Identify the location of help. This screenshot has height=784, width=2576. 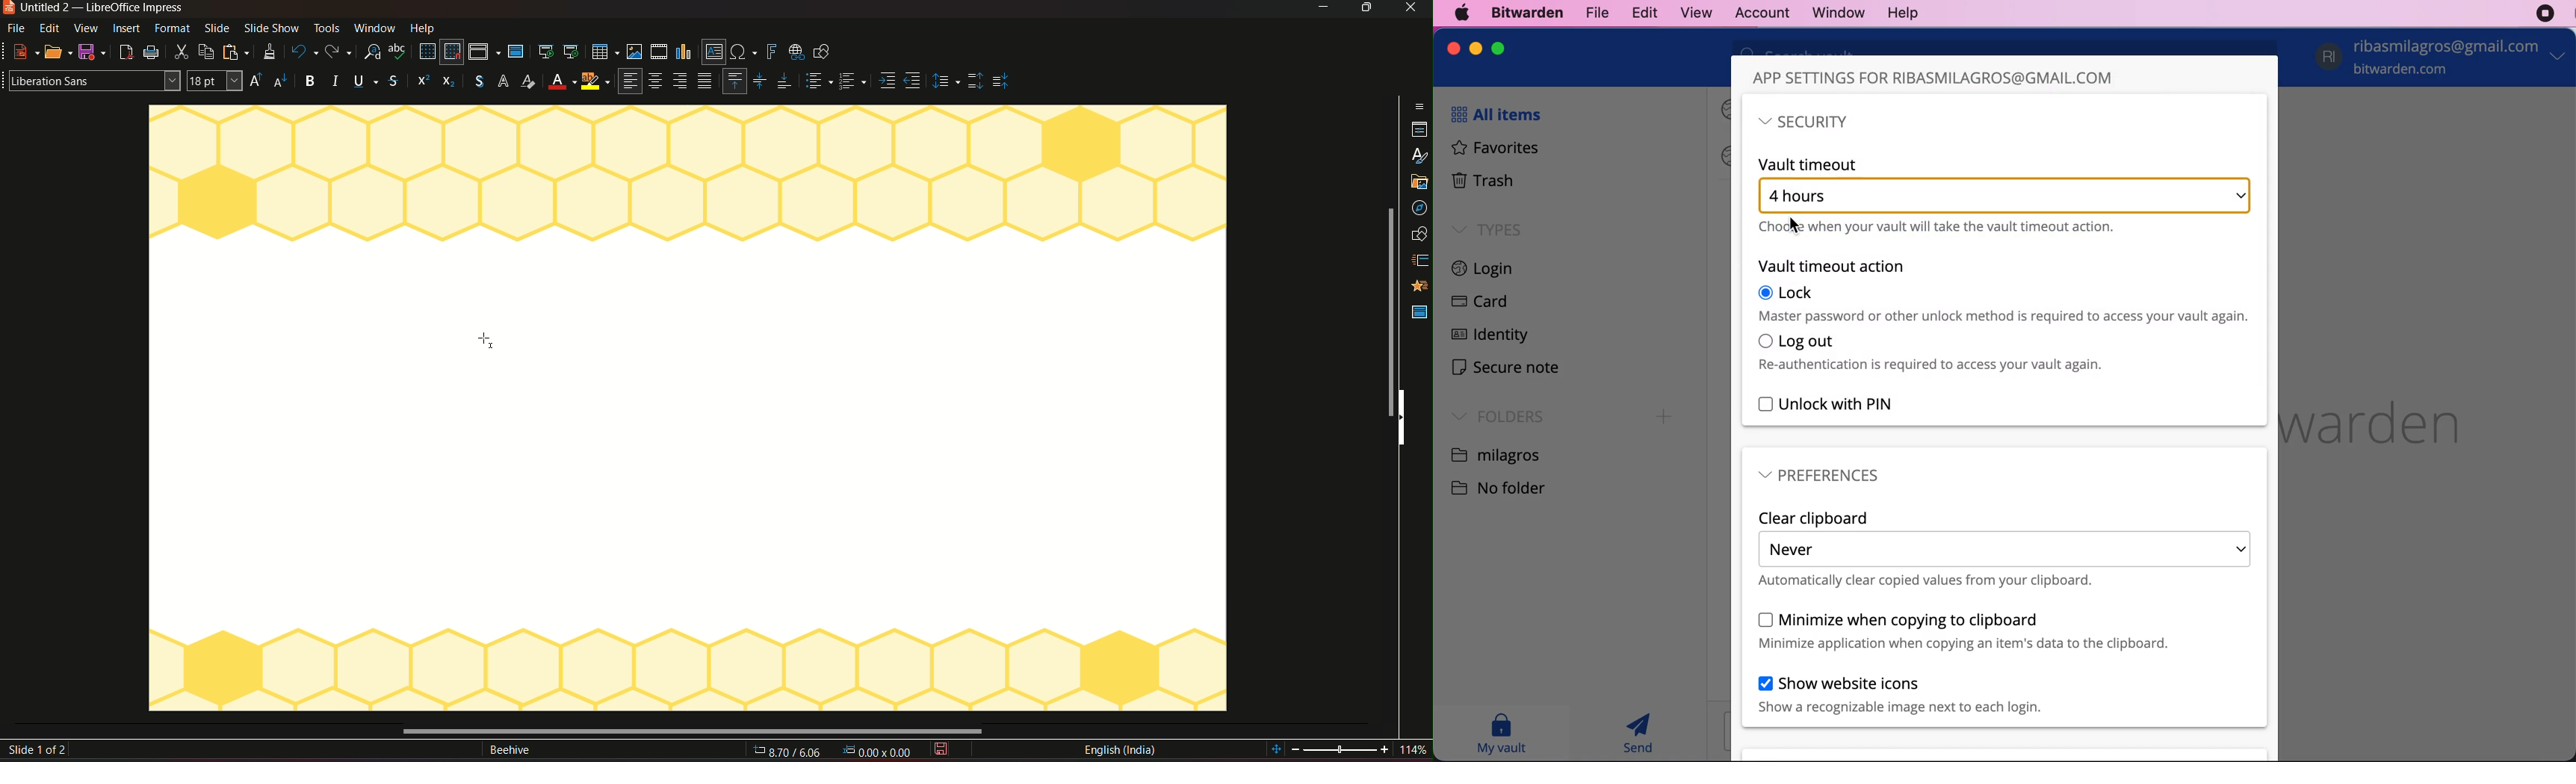
(424, 27).